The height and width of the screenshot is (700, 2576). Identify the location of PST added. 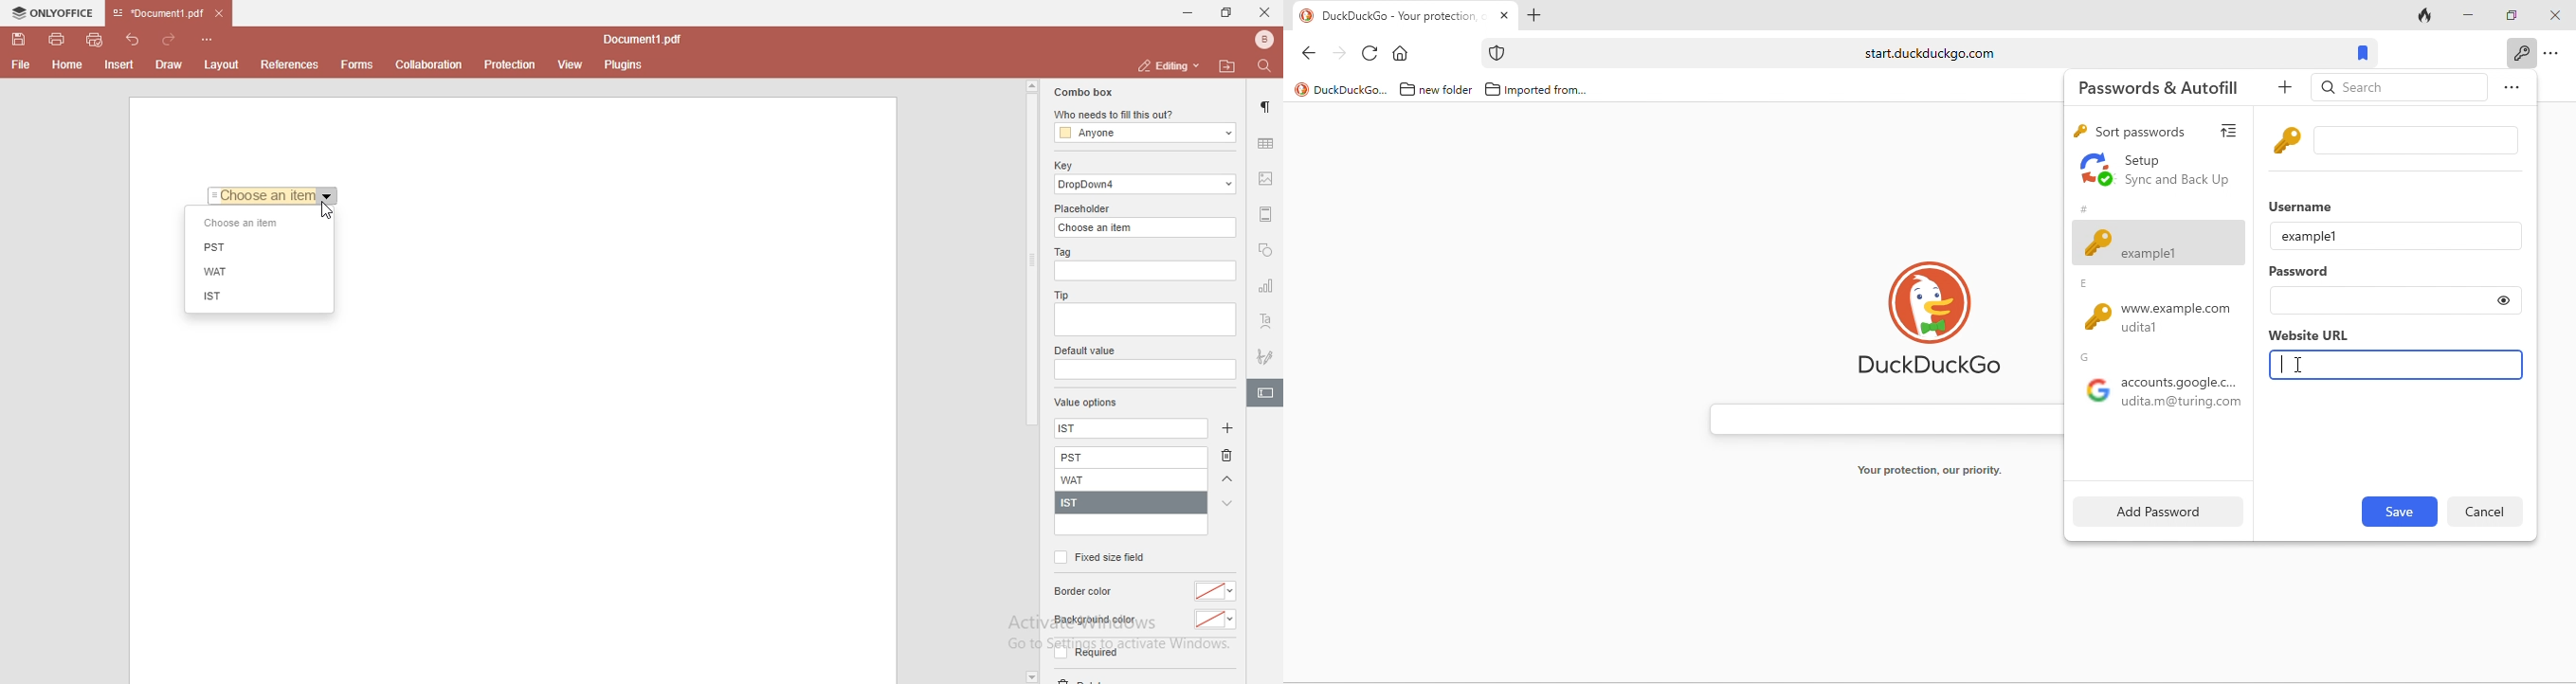
(1135, 459).